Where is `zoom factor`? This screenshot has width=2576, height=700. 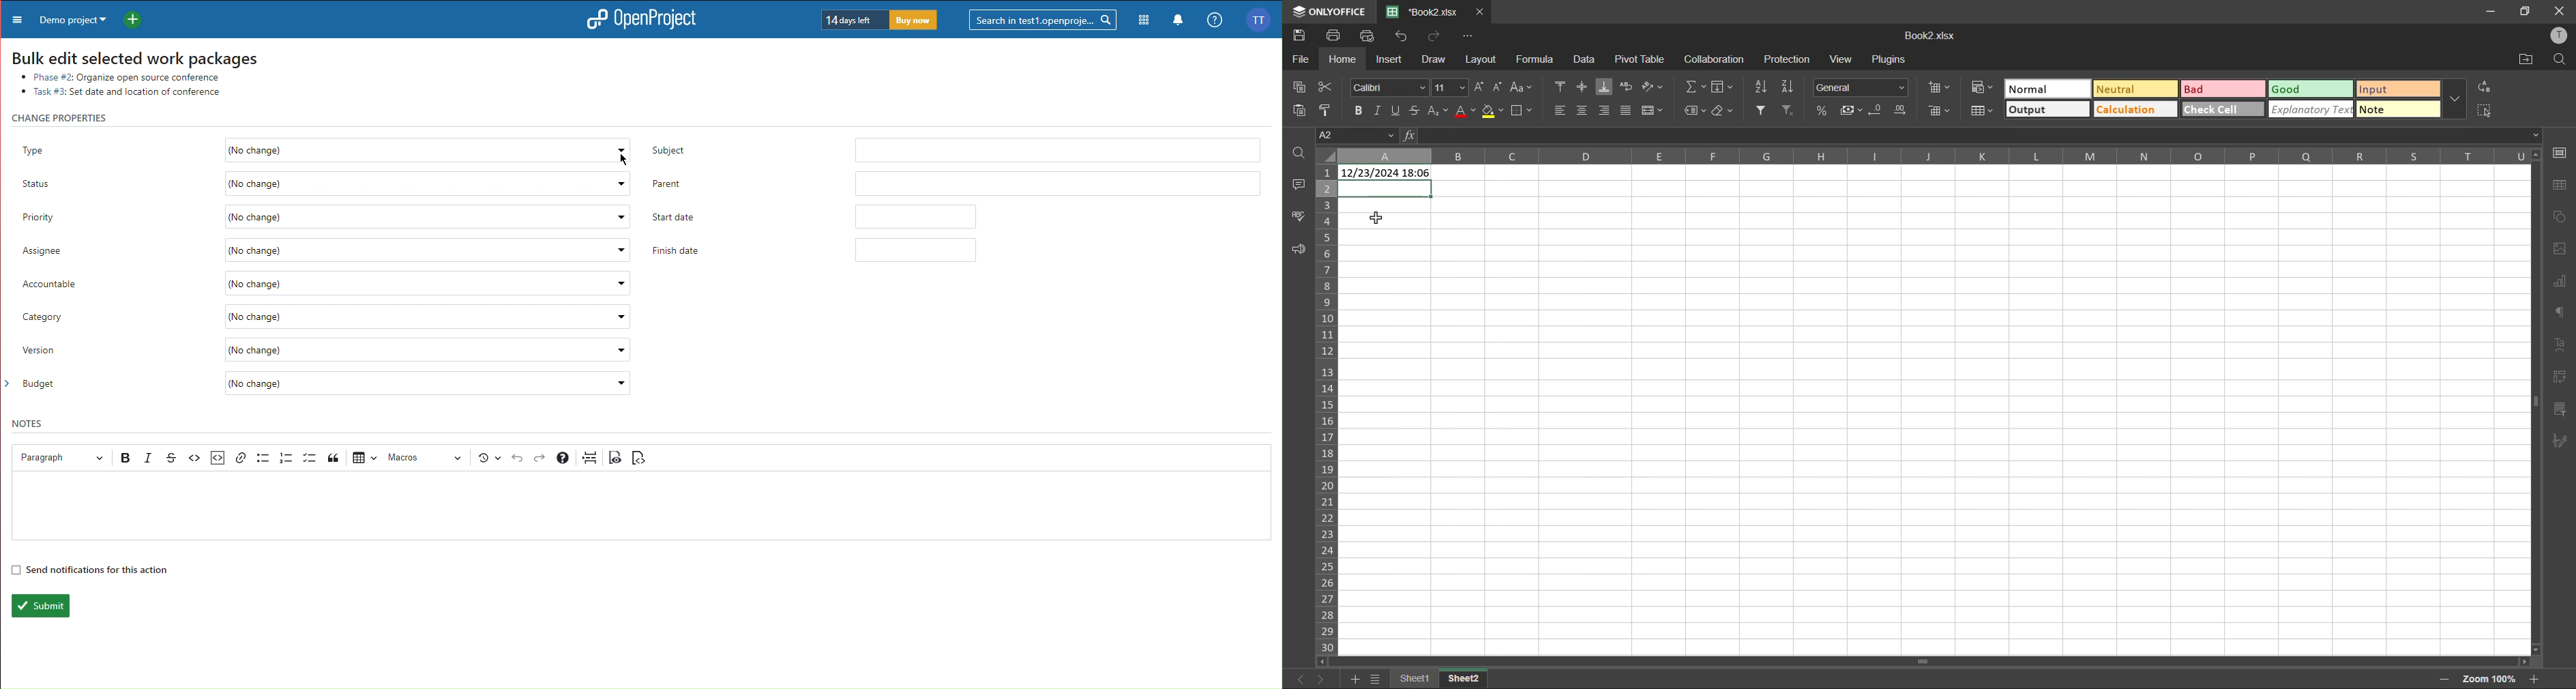
zoom factor is located at coordinates (2494, 677).